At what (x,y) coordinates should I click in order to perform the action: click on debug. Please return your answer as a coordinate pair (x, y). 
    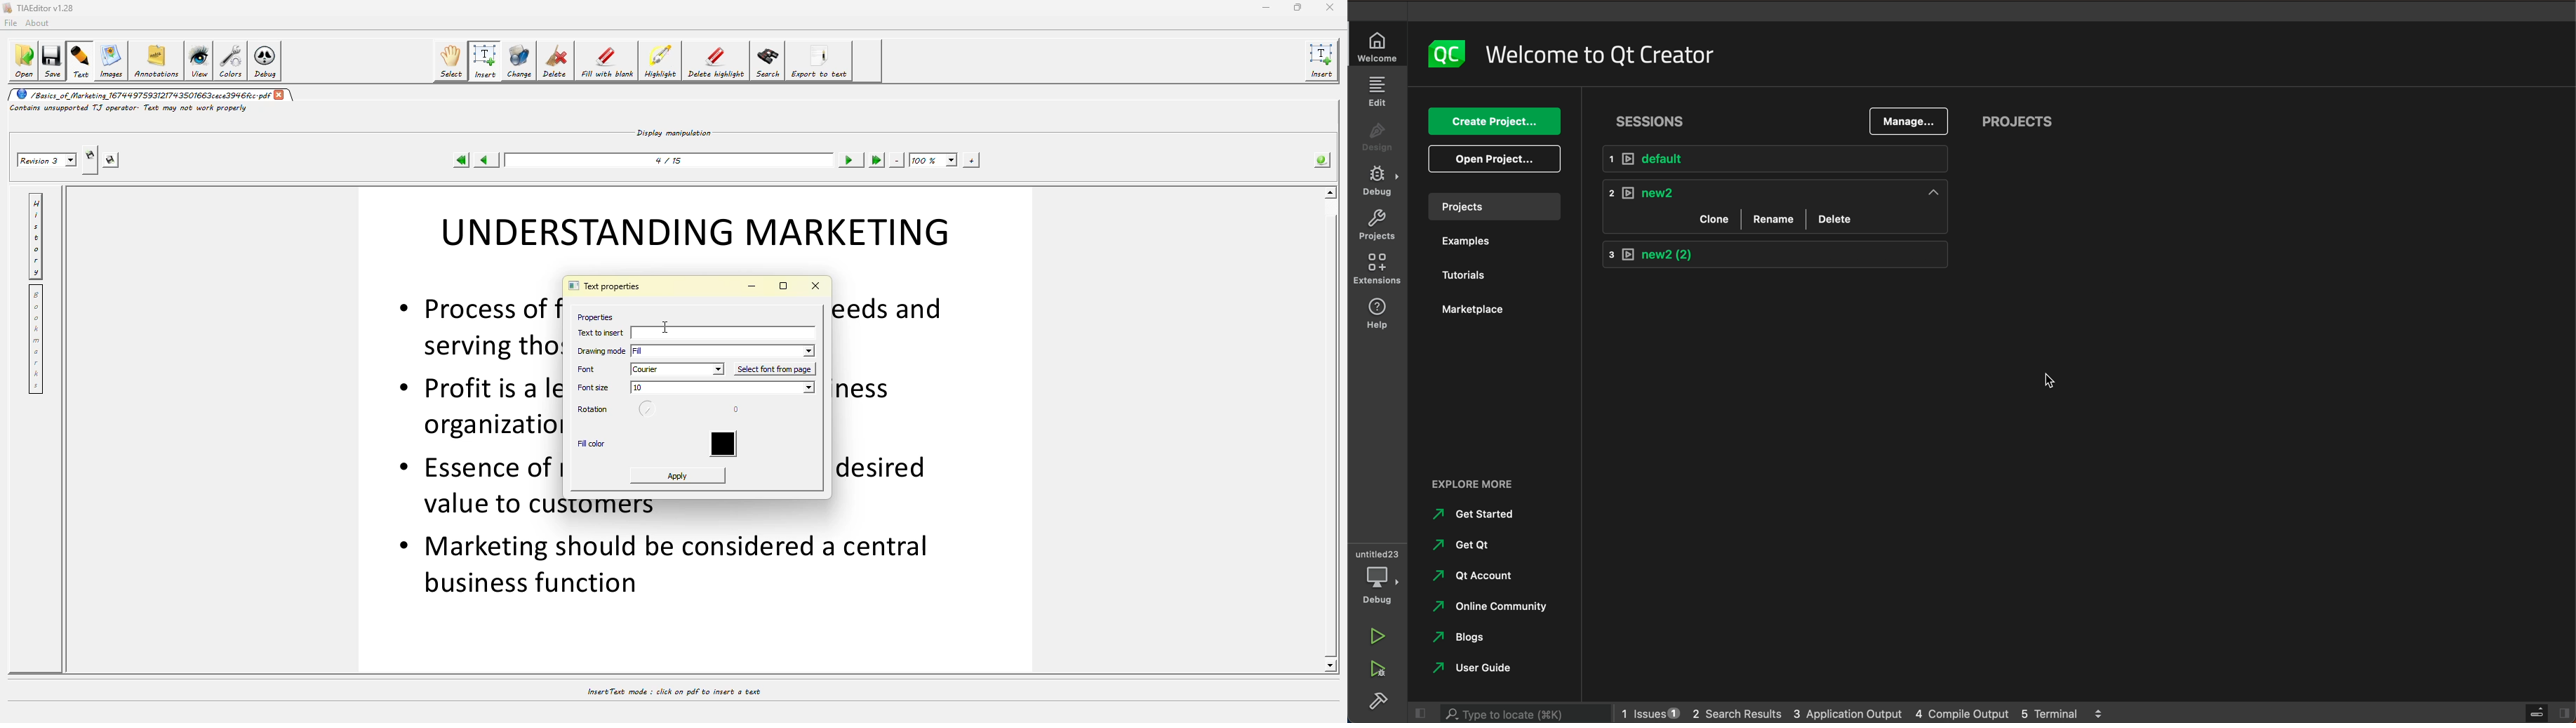
    Looking at the image, I should click on (1377, 576).